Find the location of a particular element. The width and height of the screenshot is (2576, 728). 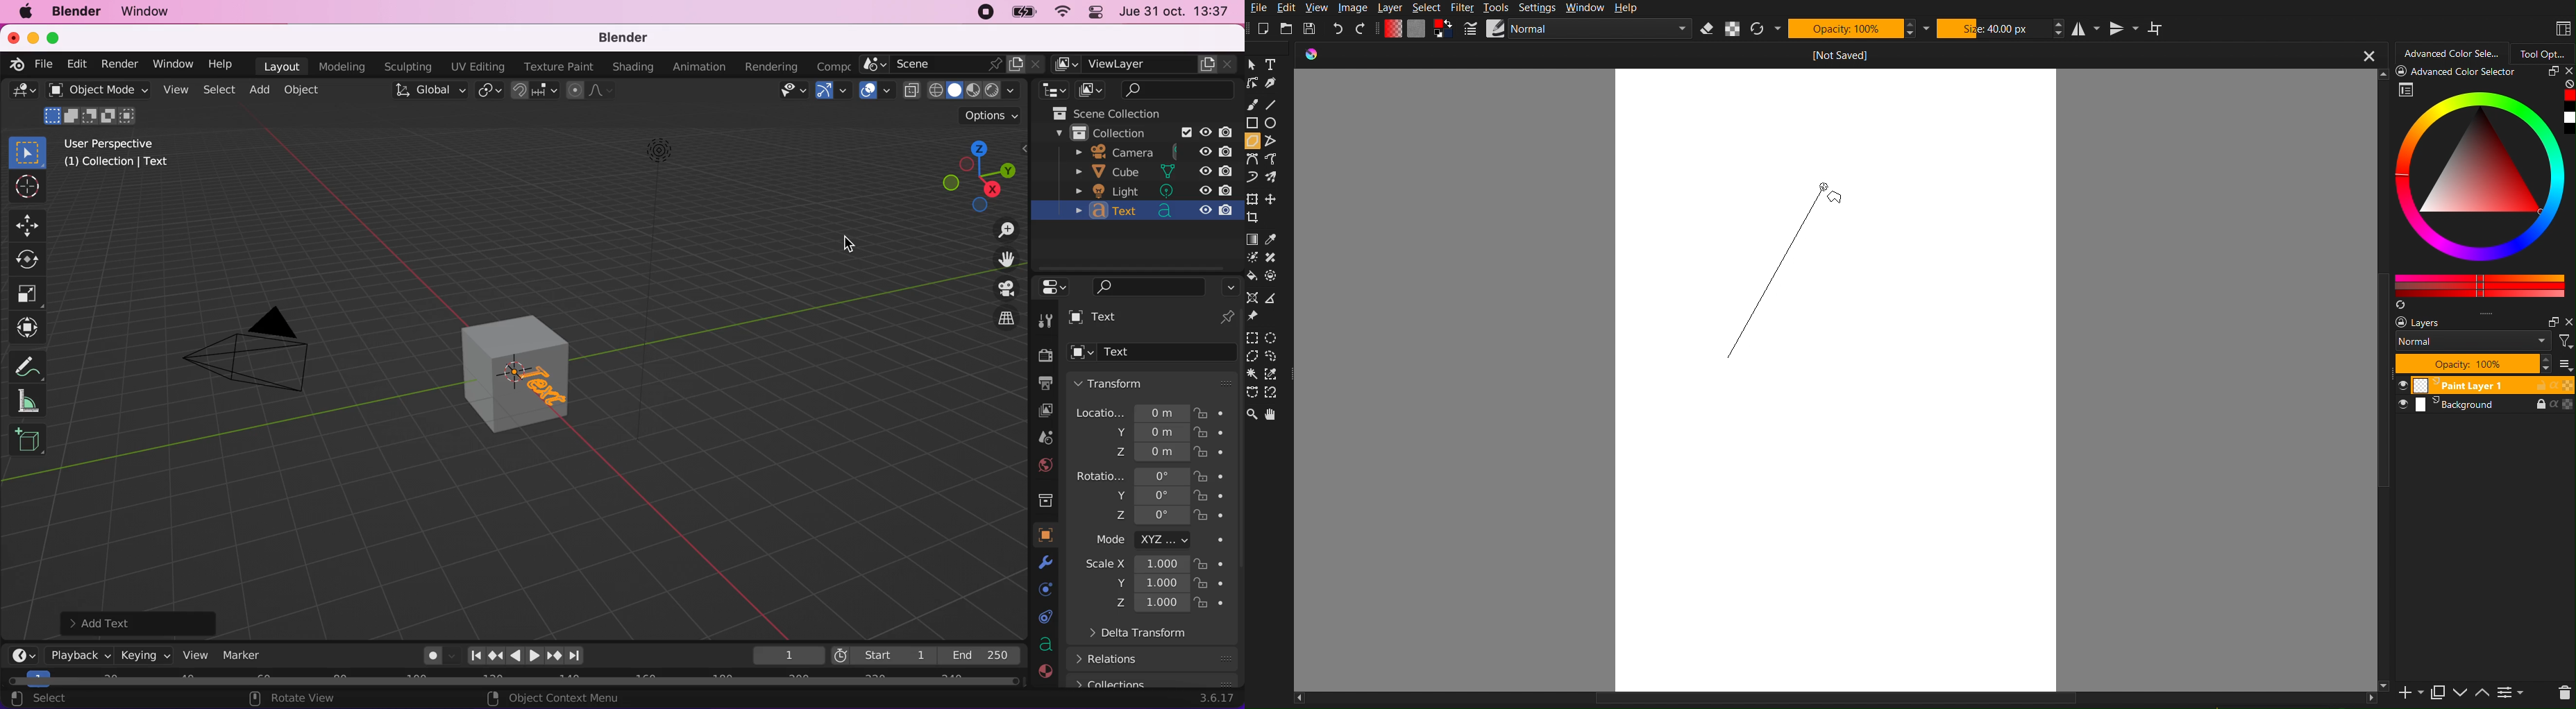

lock button is located at coordinates (1214, 582).